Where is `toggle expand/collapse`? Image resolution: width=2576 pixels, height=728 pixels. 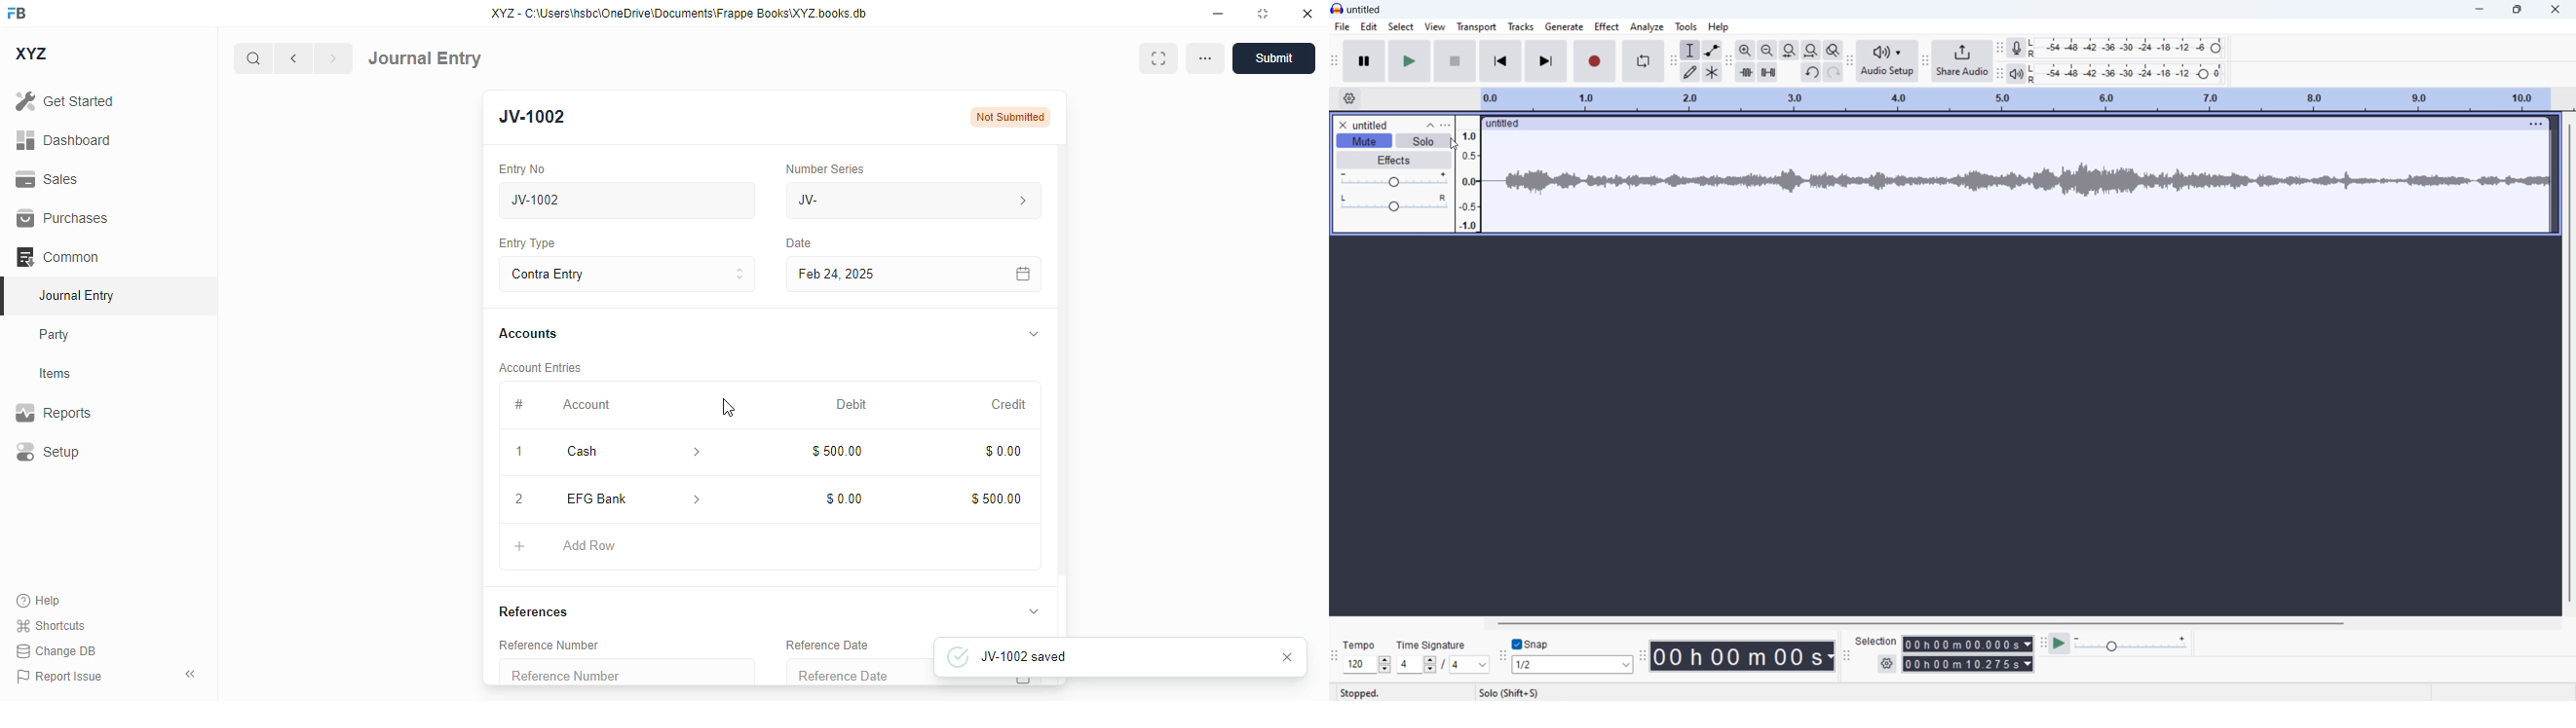 toggle expand/collapse is located at coordinates (1035, 333).